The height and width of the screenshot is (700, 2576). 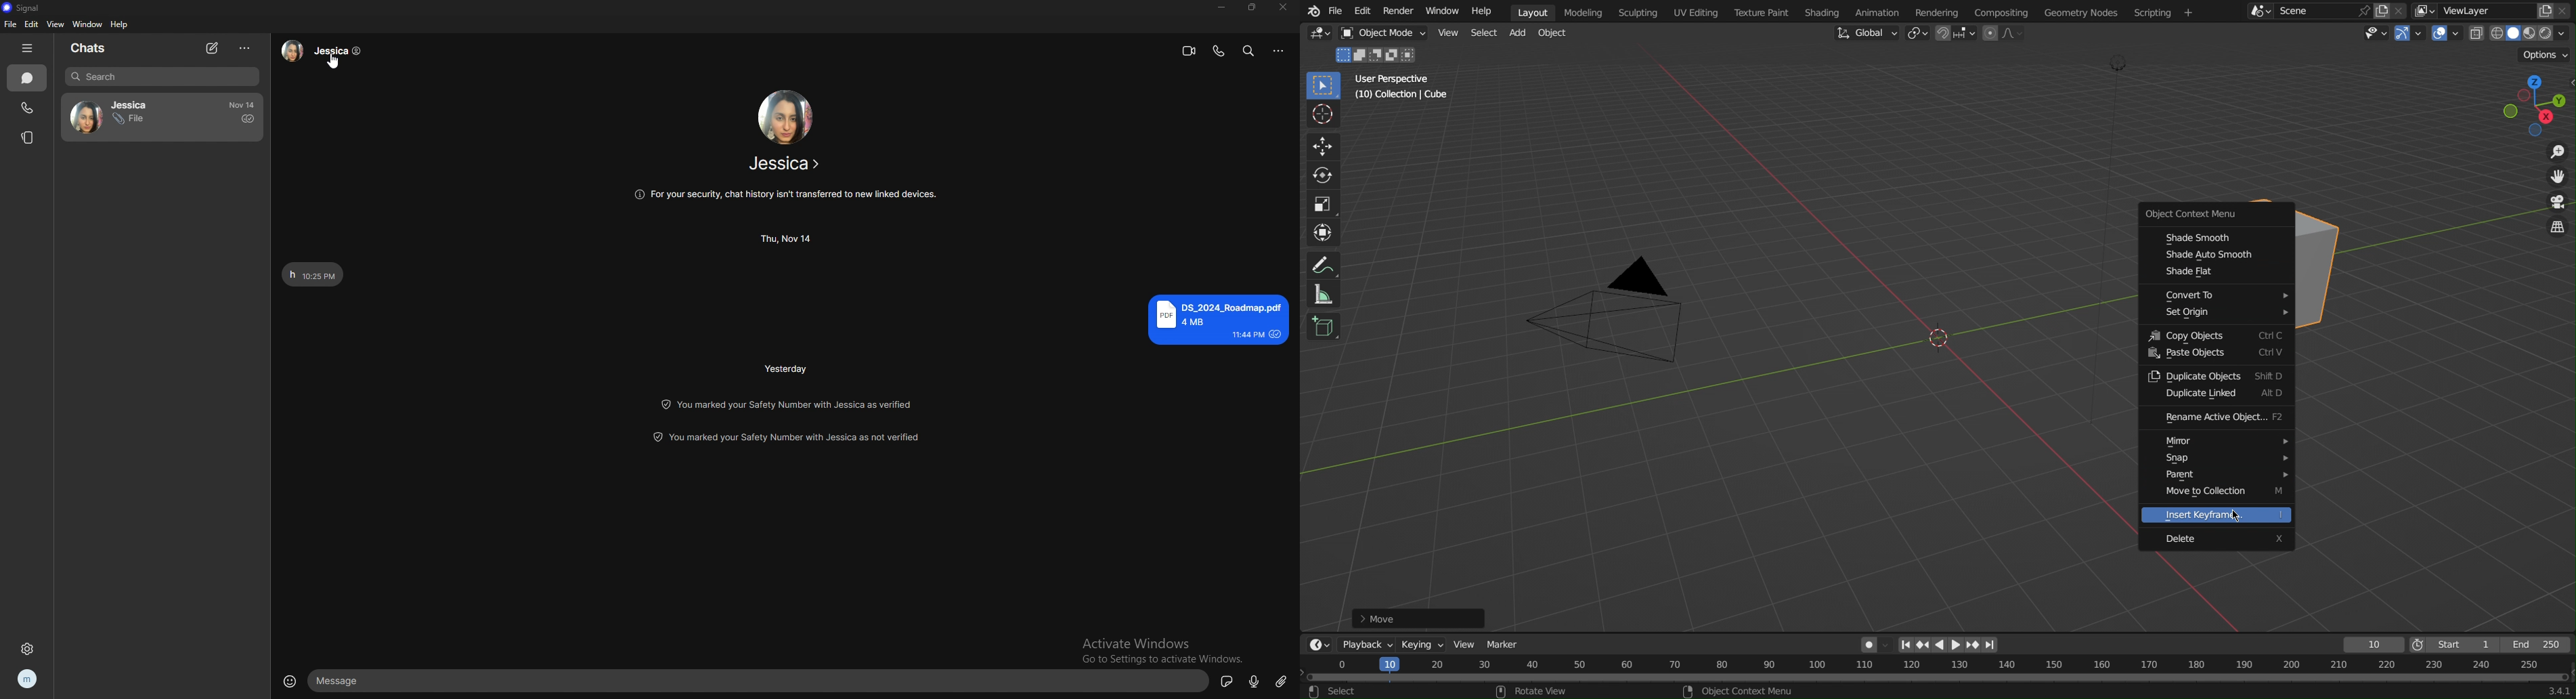 What do you see at coordinates (1587, 11) in the screenshot?
I see `Modeling` at bounding box center [1587, 11].